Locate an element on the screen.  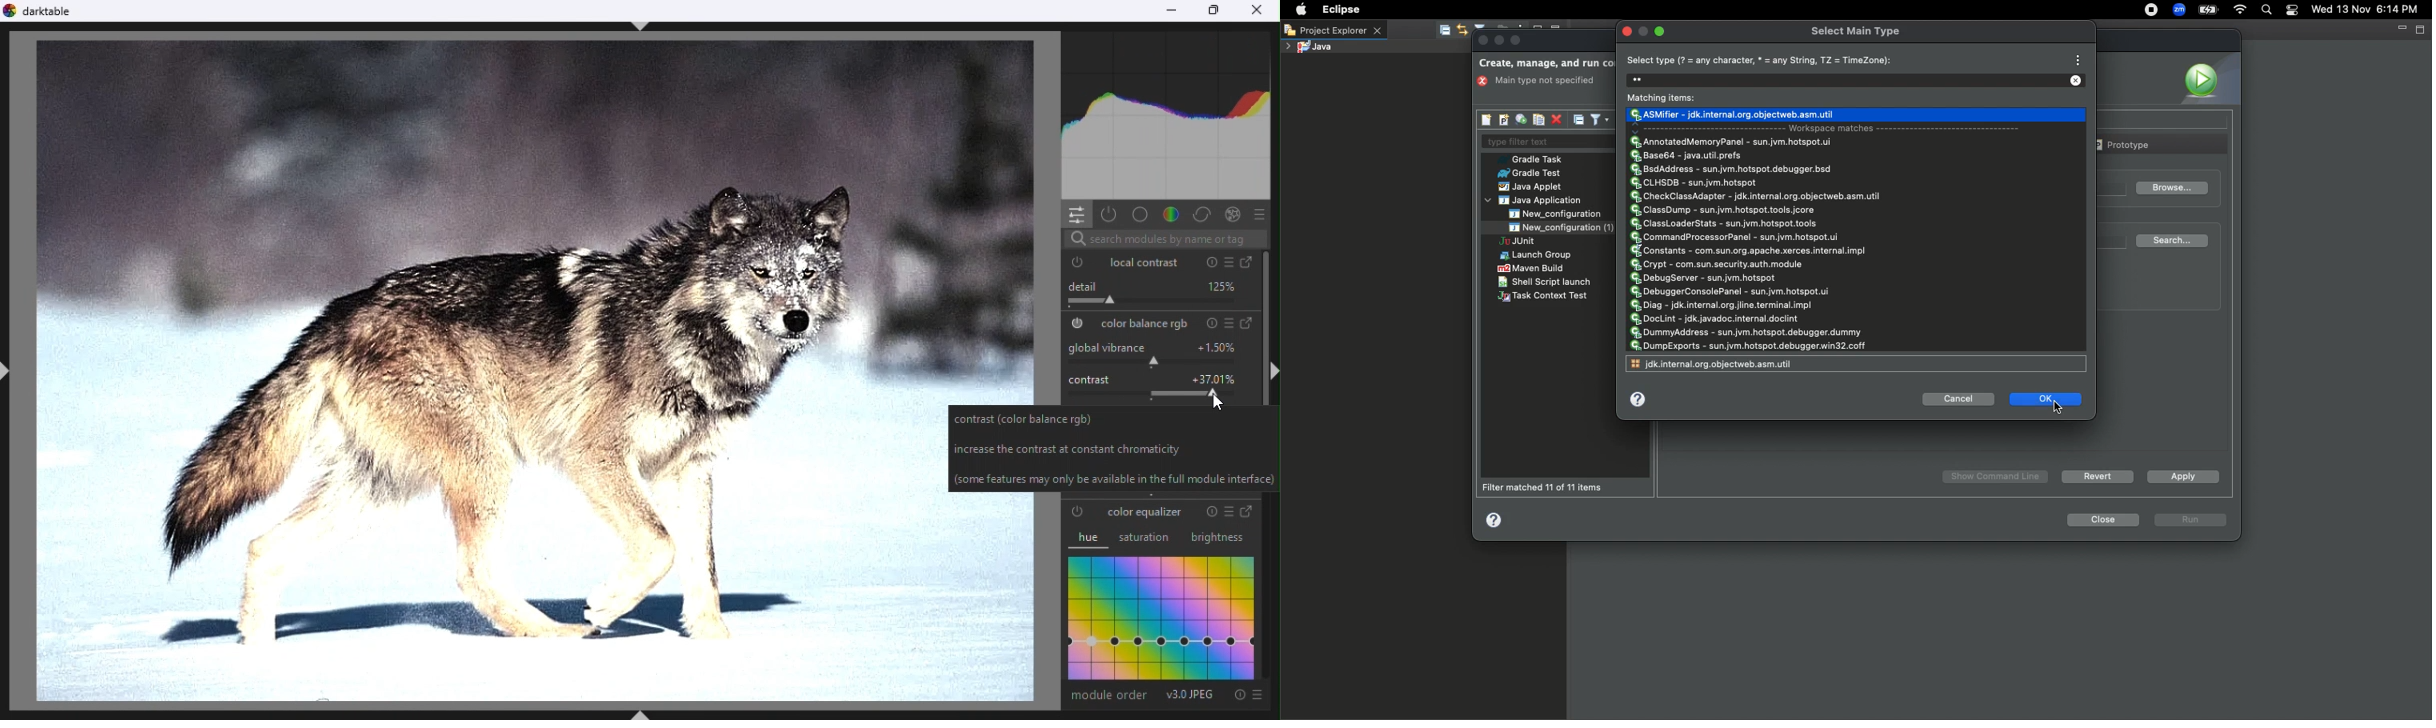
Select type (? = any character, * = any String, TZ = TimeZone): is located at coordinates (1762, 61).